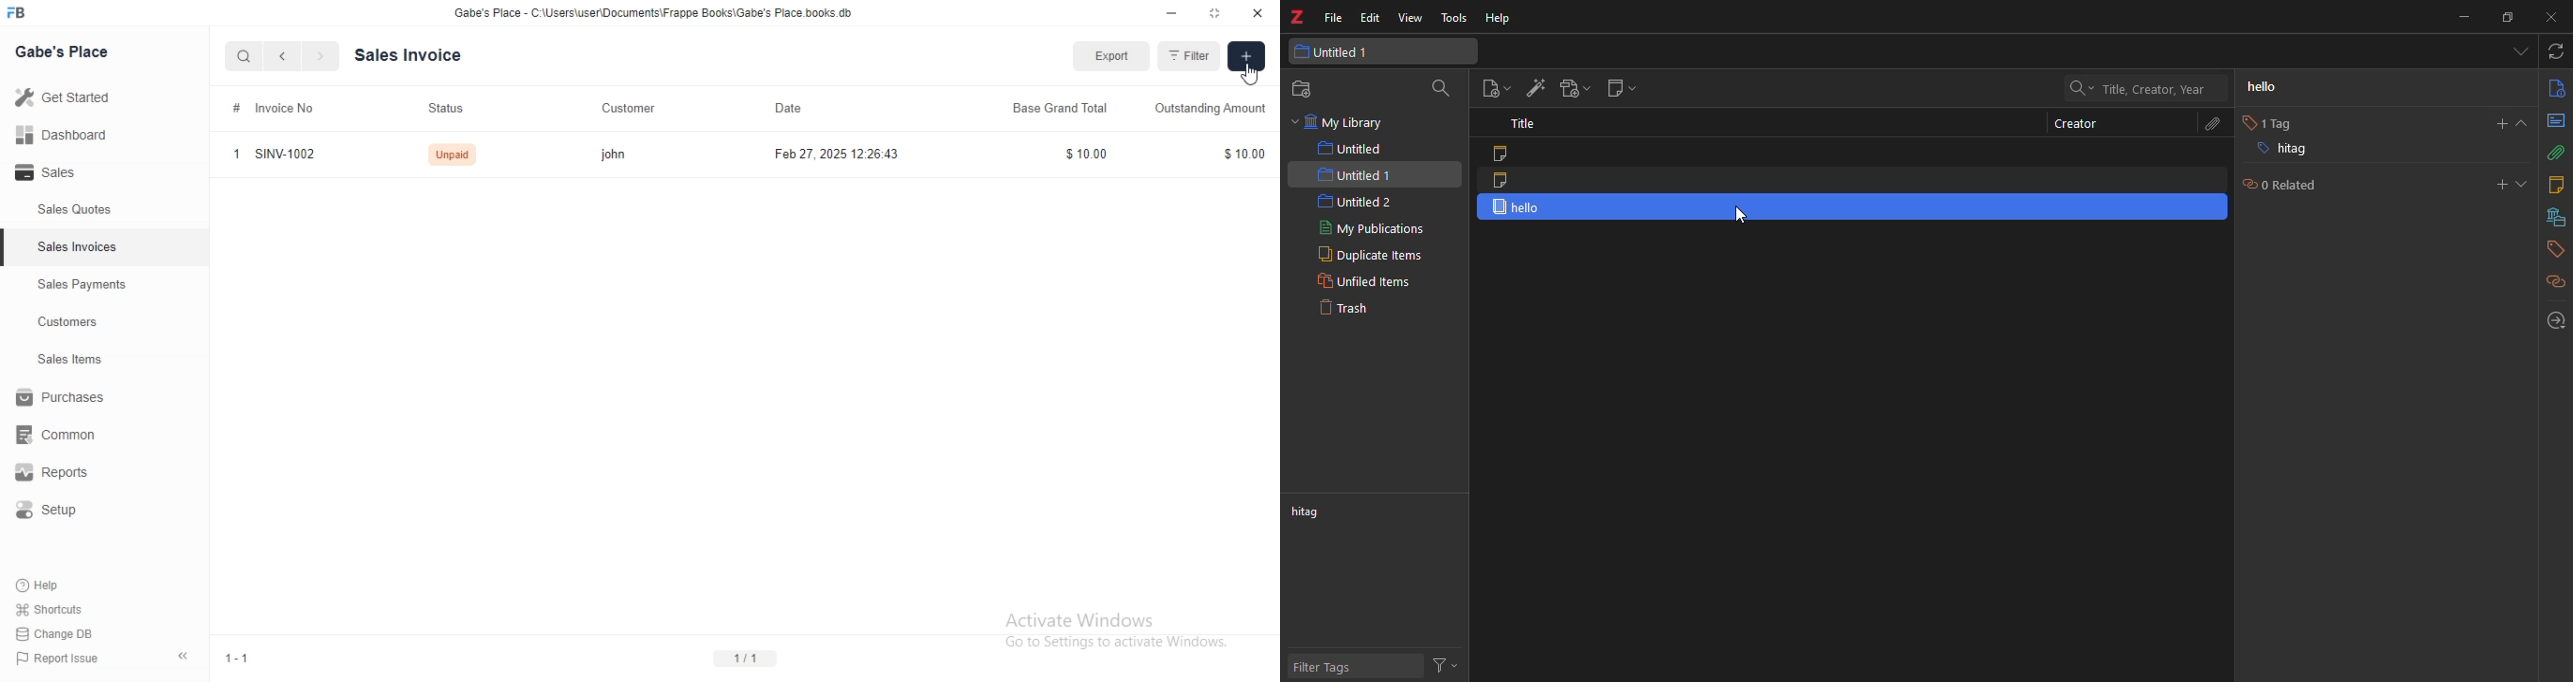 Image resolution: width=2576 pixels, height=700 pixels. What do you see at coordinates (186, 652) in the screenshot?
I see `collapse` at bounding box center [186, 652].